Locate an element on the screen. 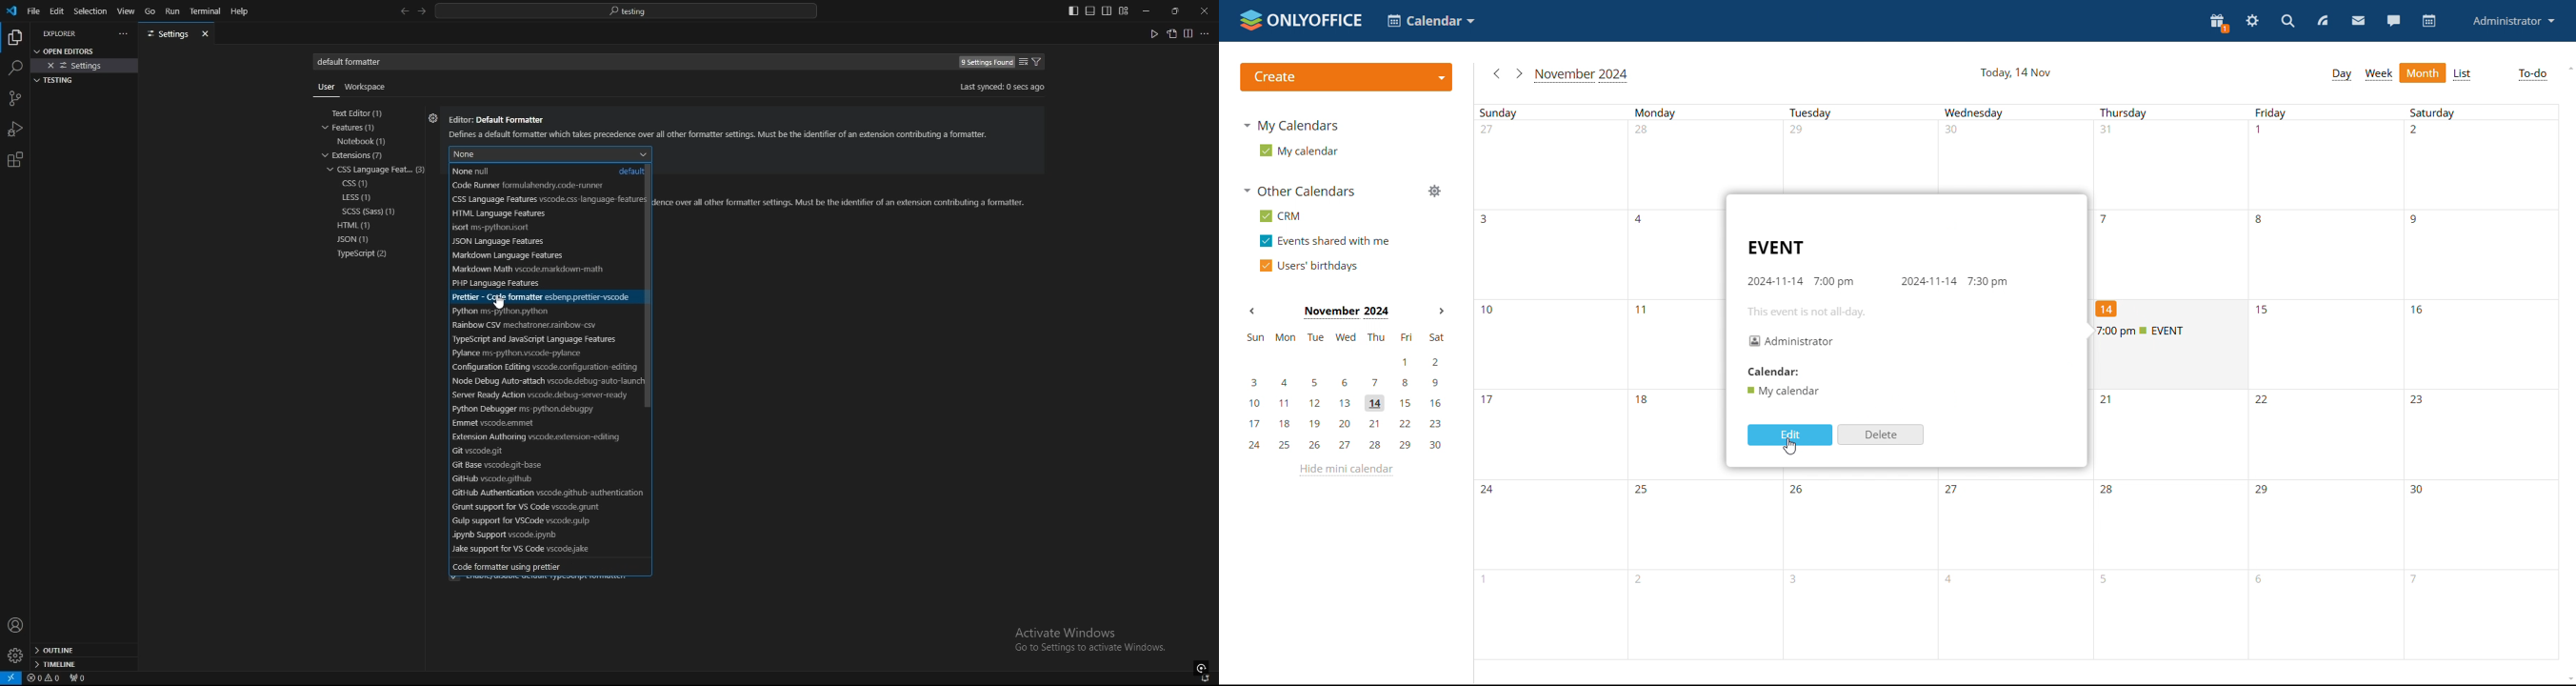  html is located at coordinates (538, 214).